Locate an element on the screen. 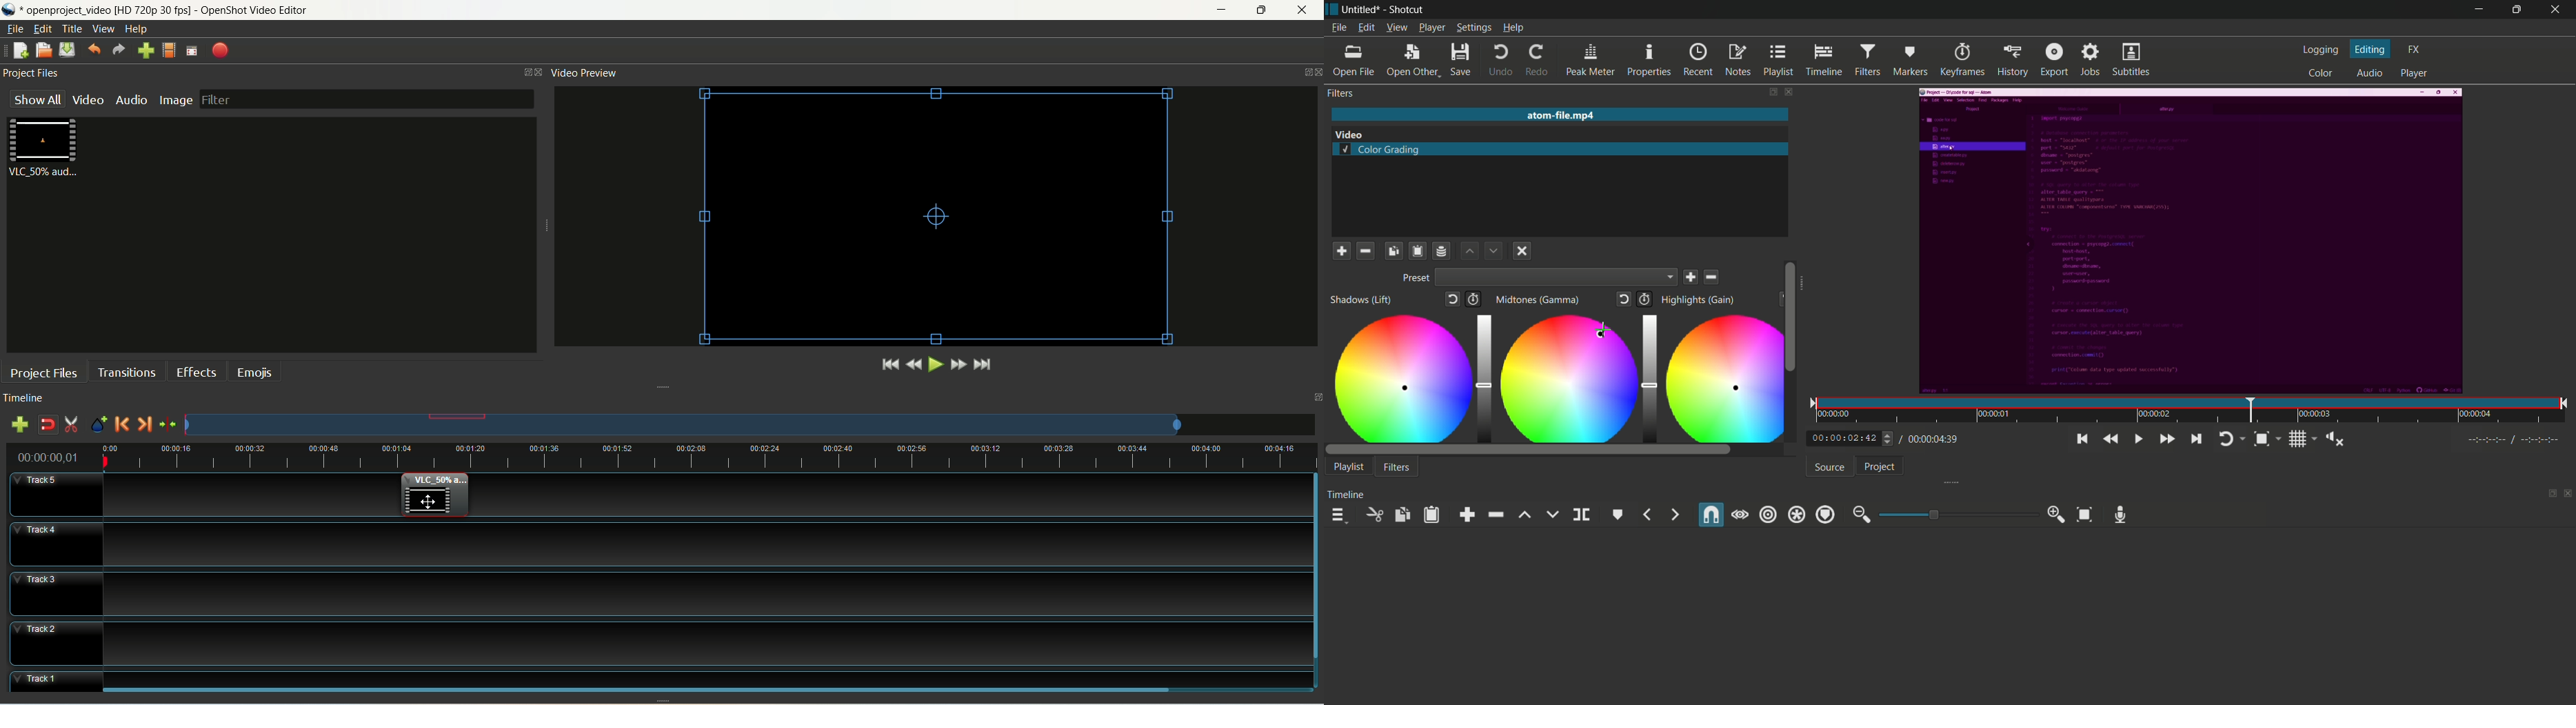 The width and height of the screenshot is (2576, 728). view menu is located at coordinates (1397, 27).